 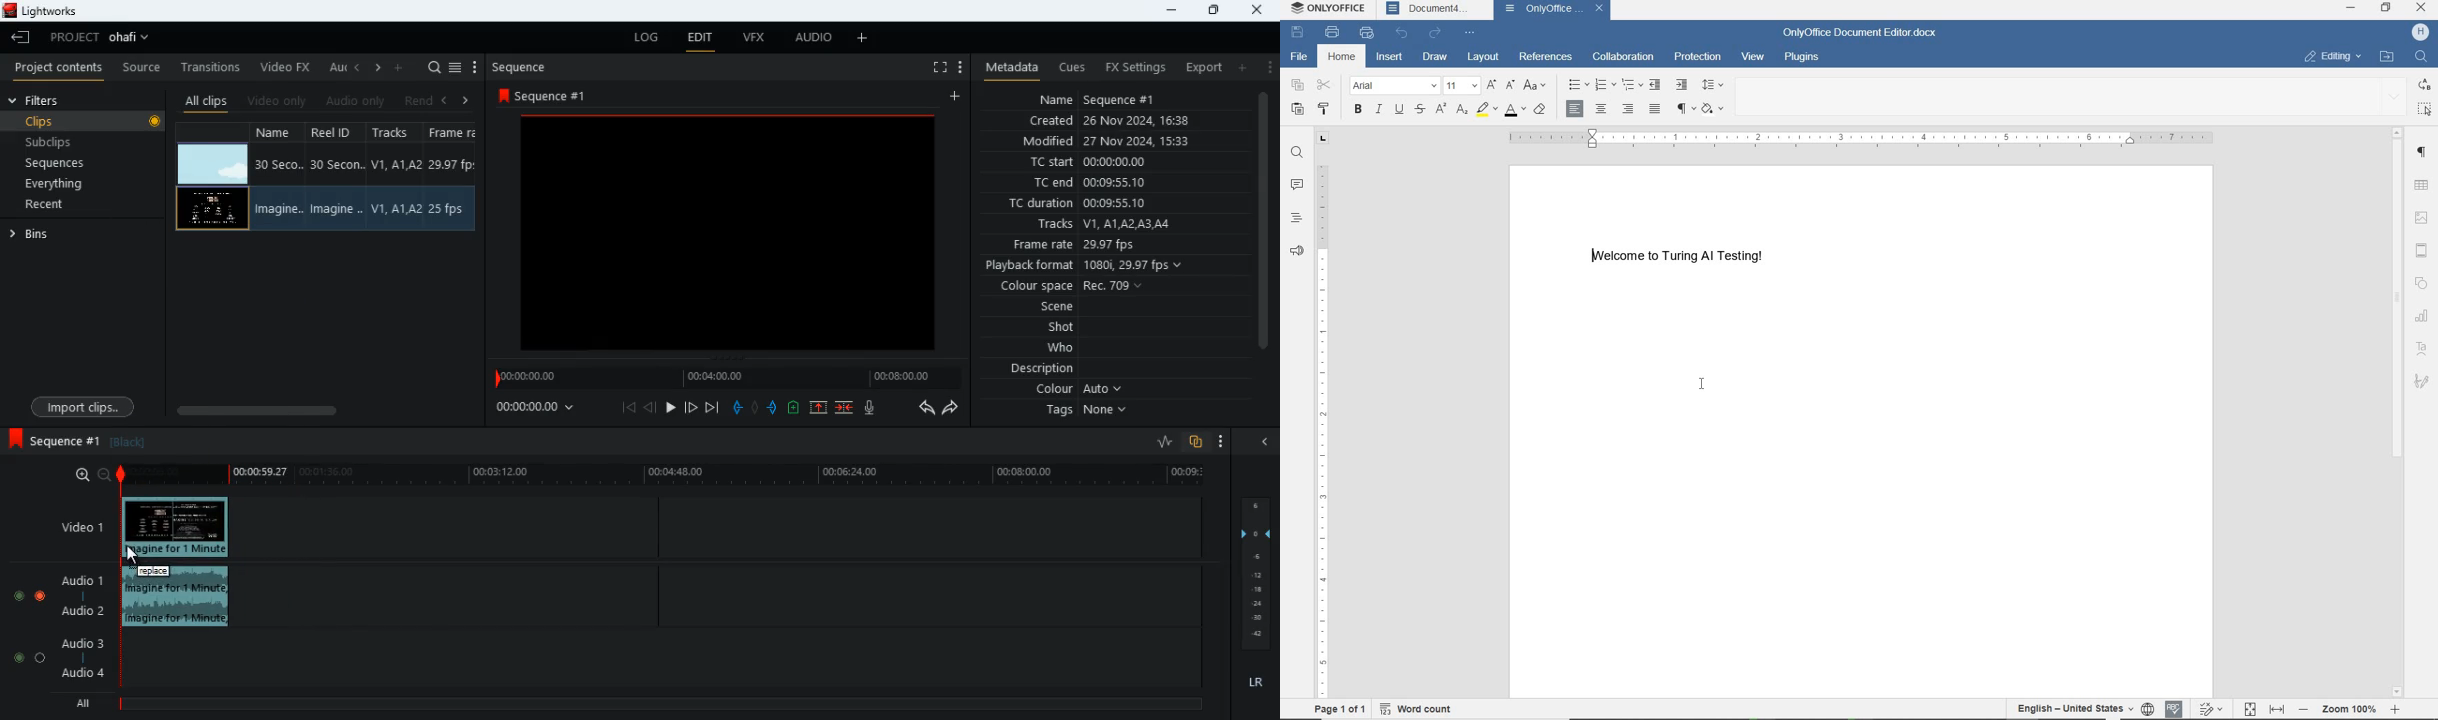 I want to click on multilevel list, so click(x=1632, y=85).